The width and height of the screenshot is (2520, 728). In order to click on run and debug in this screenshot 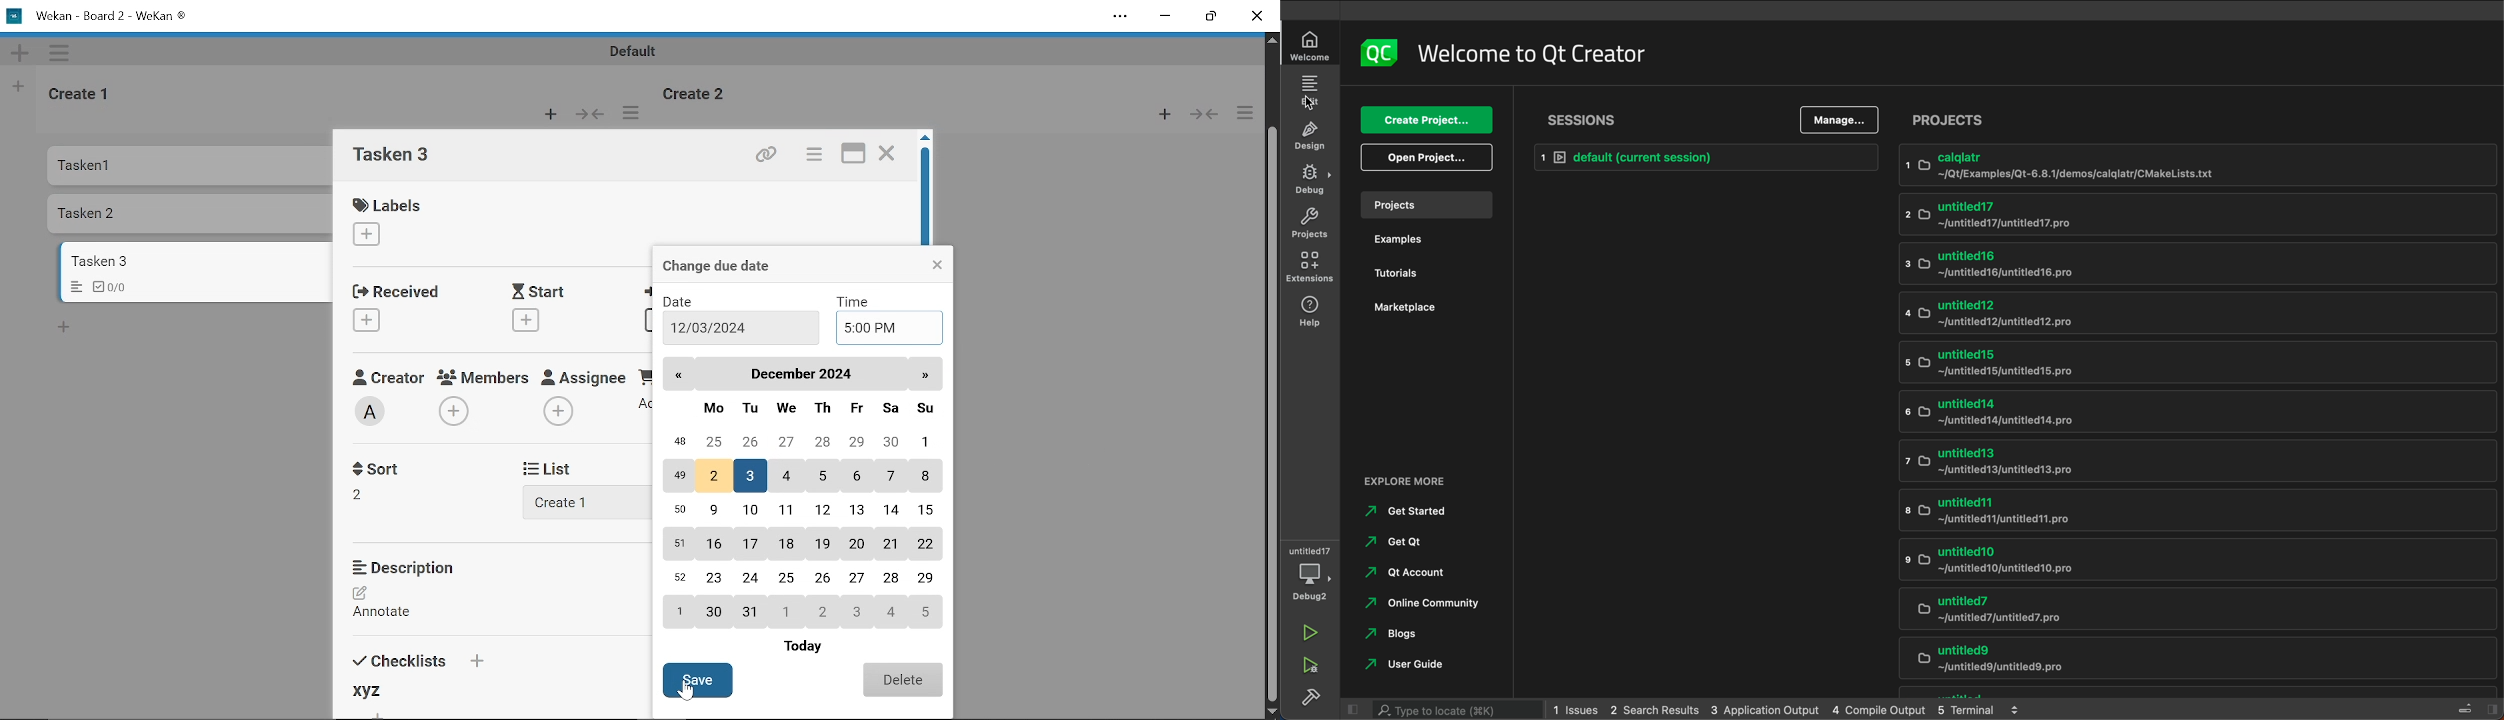, I will do `click(1315, 663)`.